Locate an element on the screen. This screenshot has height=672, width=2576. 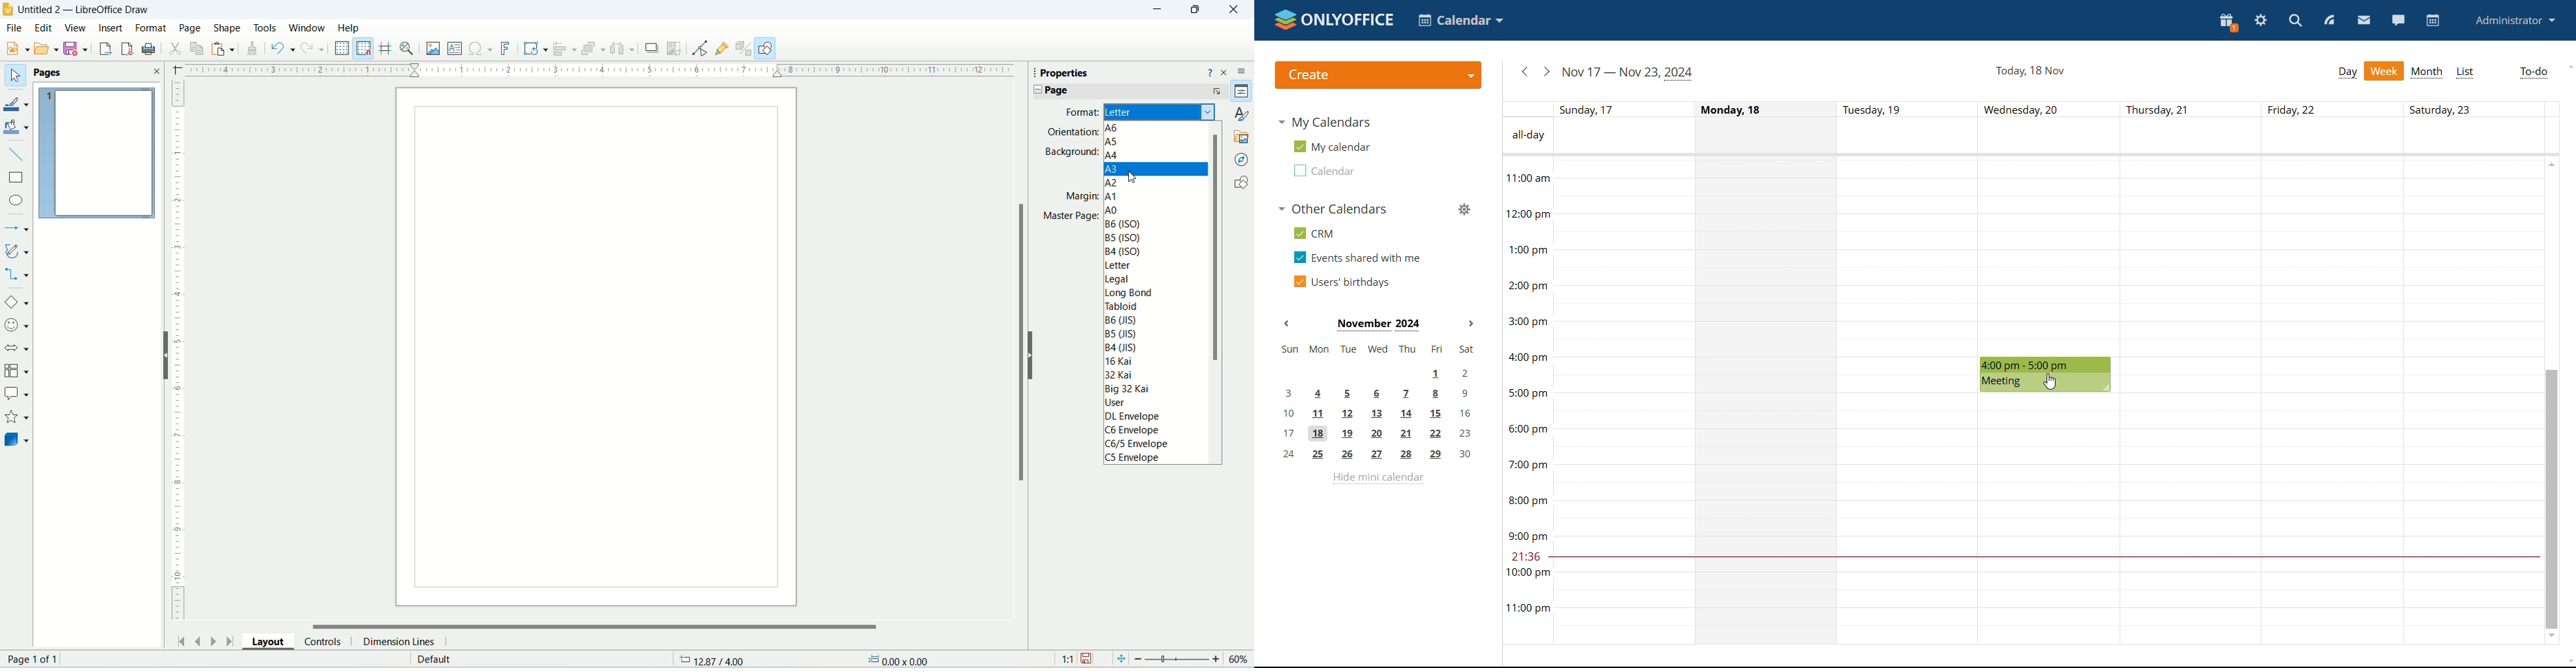
navigator is located at coordinates (1242, 159).